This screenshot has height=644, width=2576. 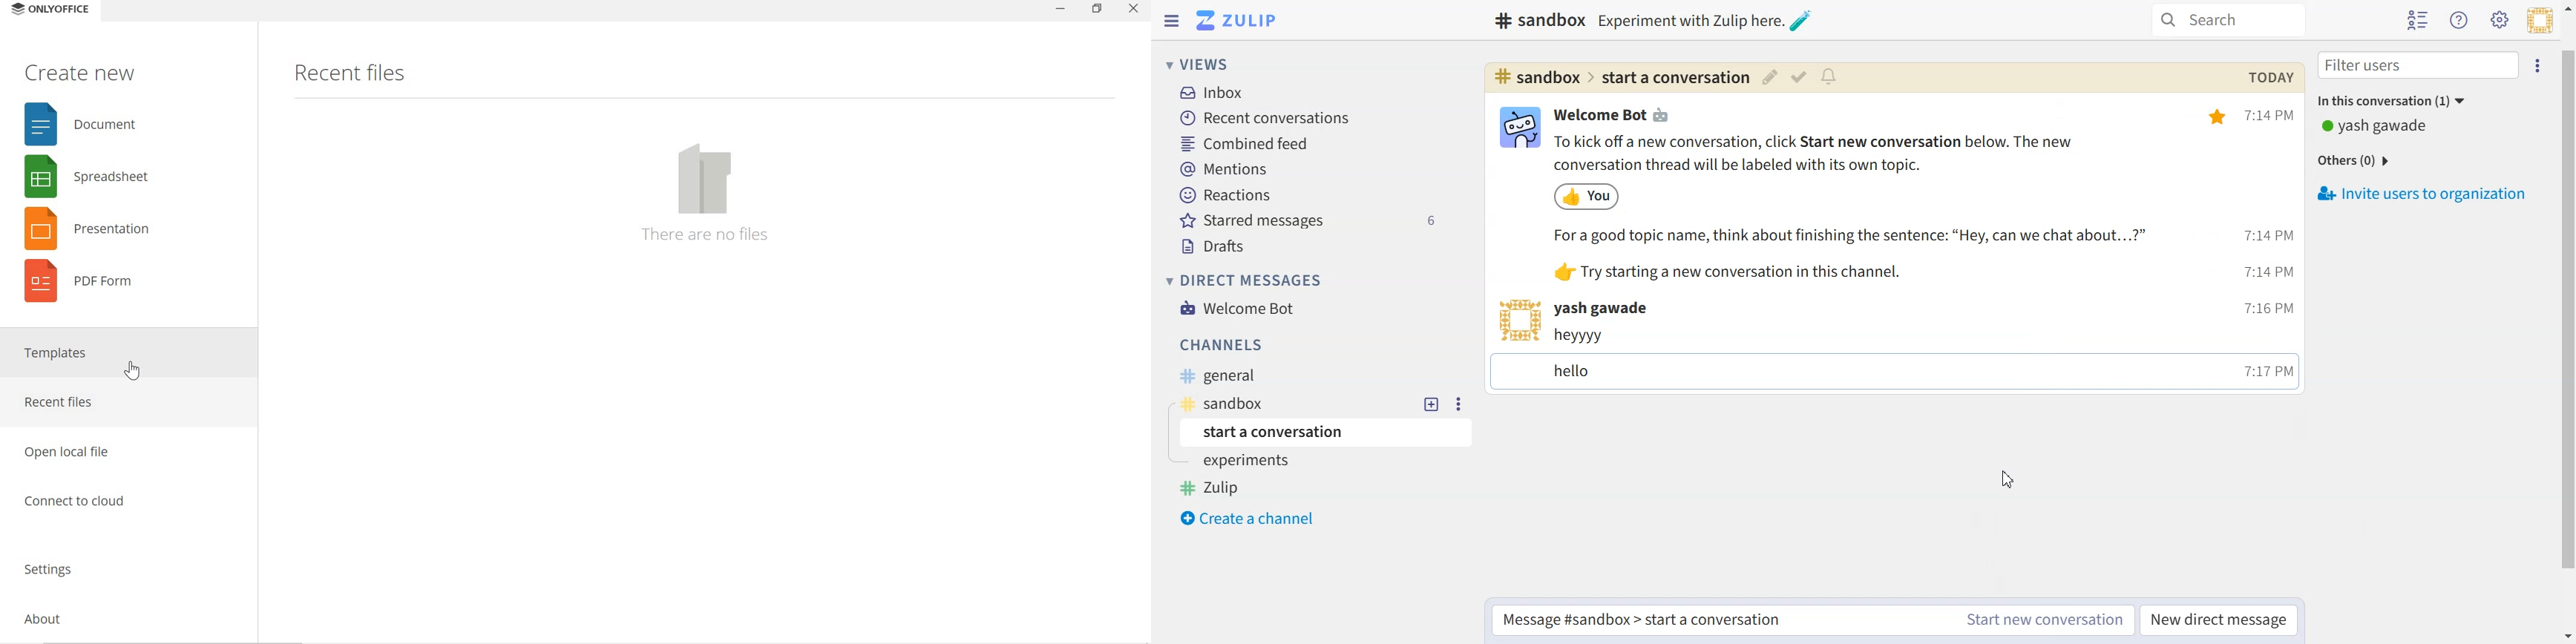 I want to click on Invite users to organization, so click(x=2425, y=194).